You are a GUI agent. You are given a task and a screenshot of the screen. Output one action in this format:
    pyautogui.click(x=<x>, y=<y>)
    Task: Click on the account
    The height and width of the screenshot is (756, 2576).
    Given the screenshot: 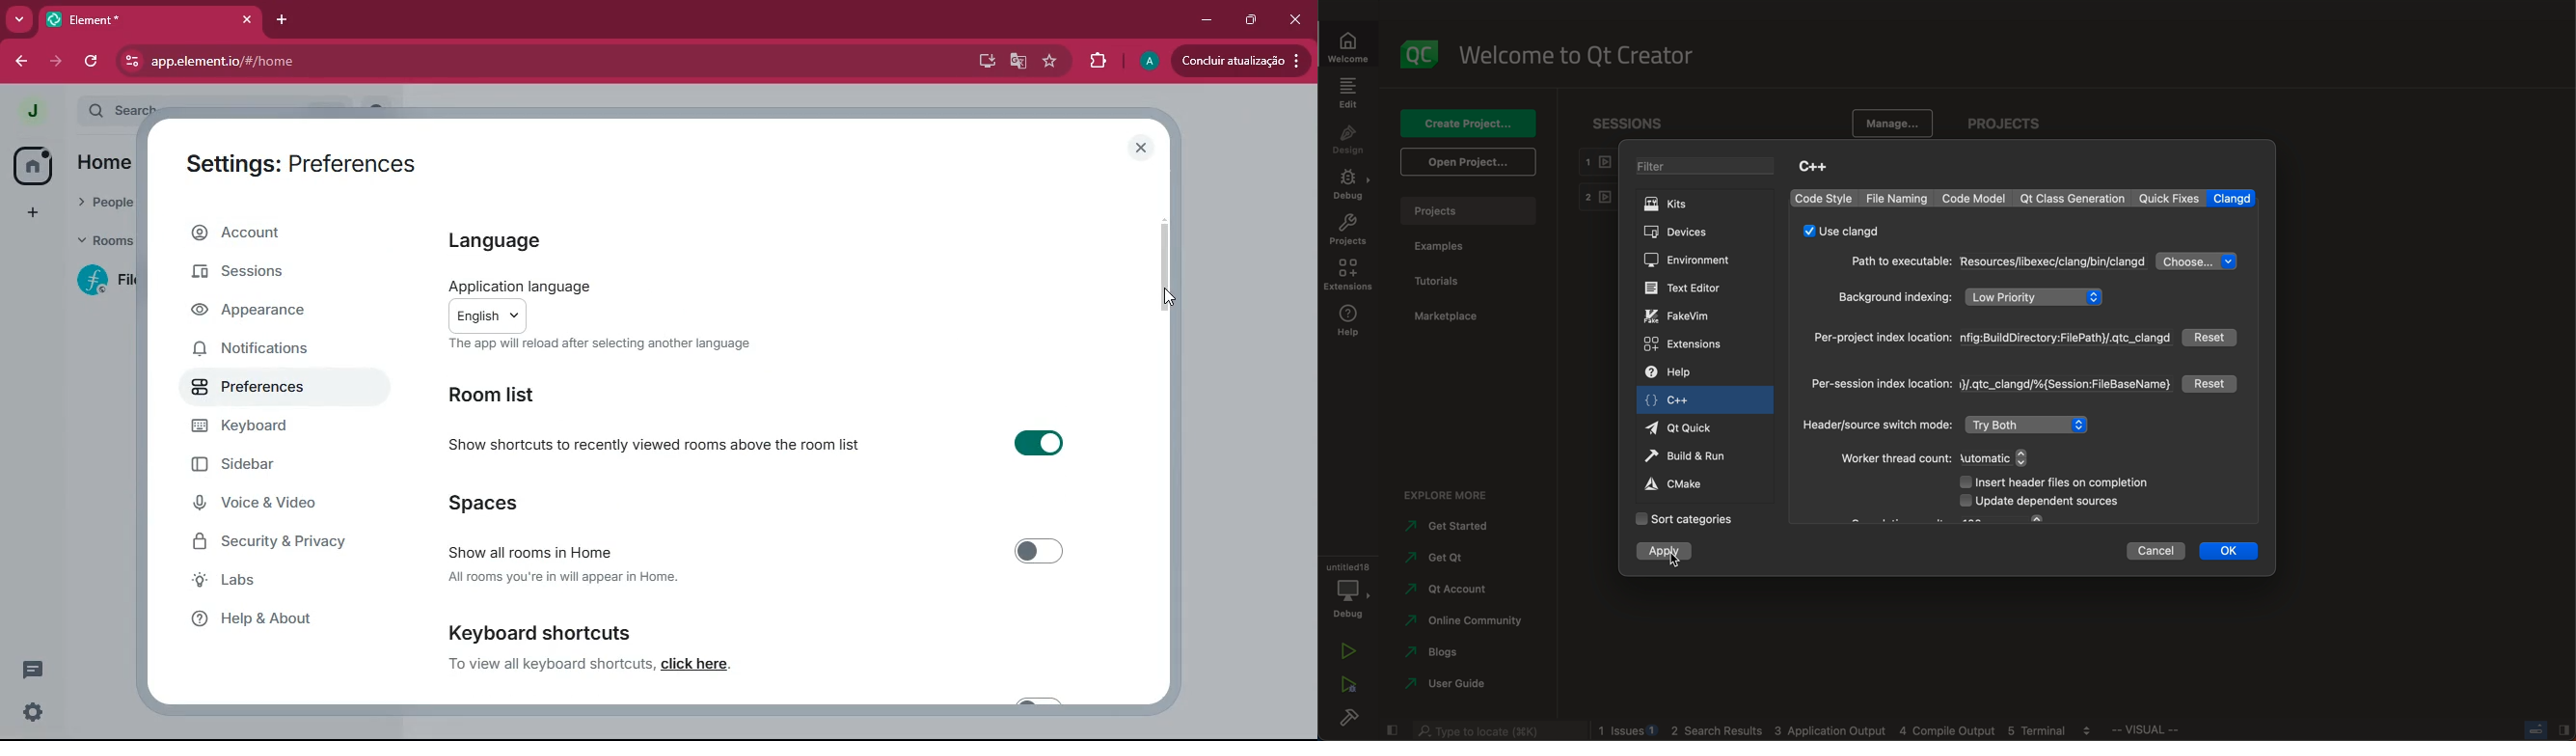 What is the action you would take?
    pyautogui.click(x=1452, y=589)
    